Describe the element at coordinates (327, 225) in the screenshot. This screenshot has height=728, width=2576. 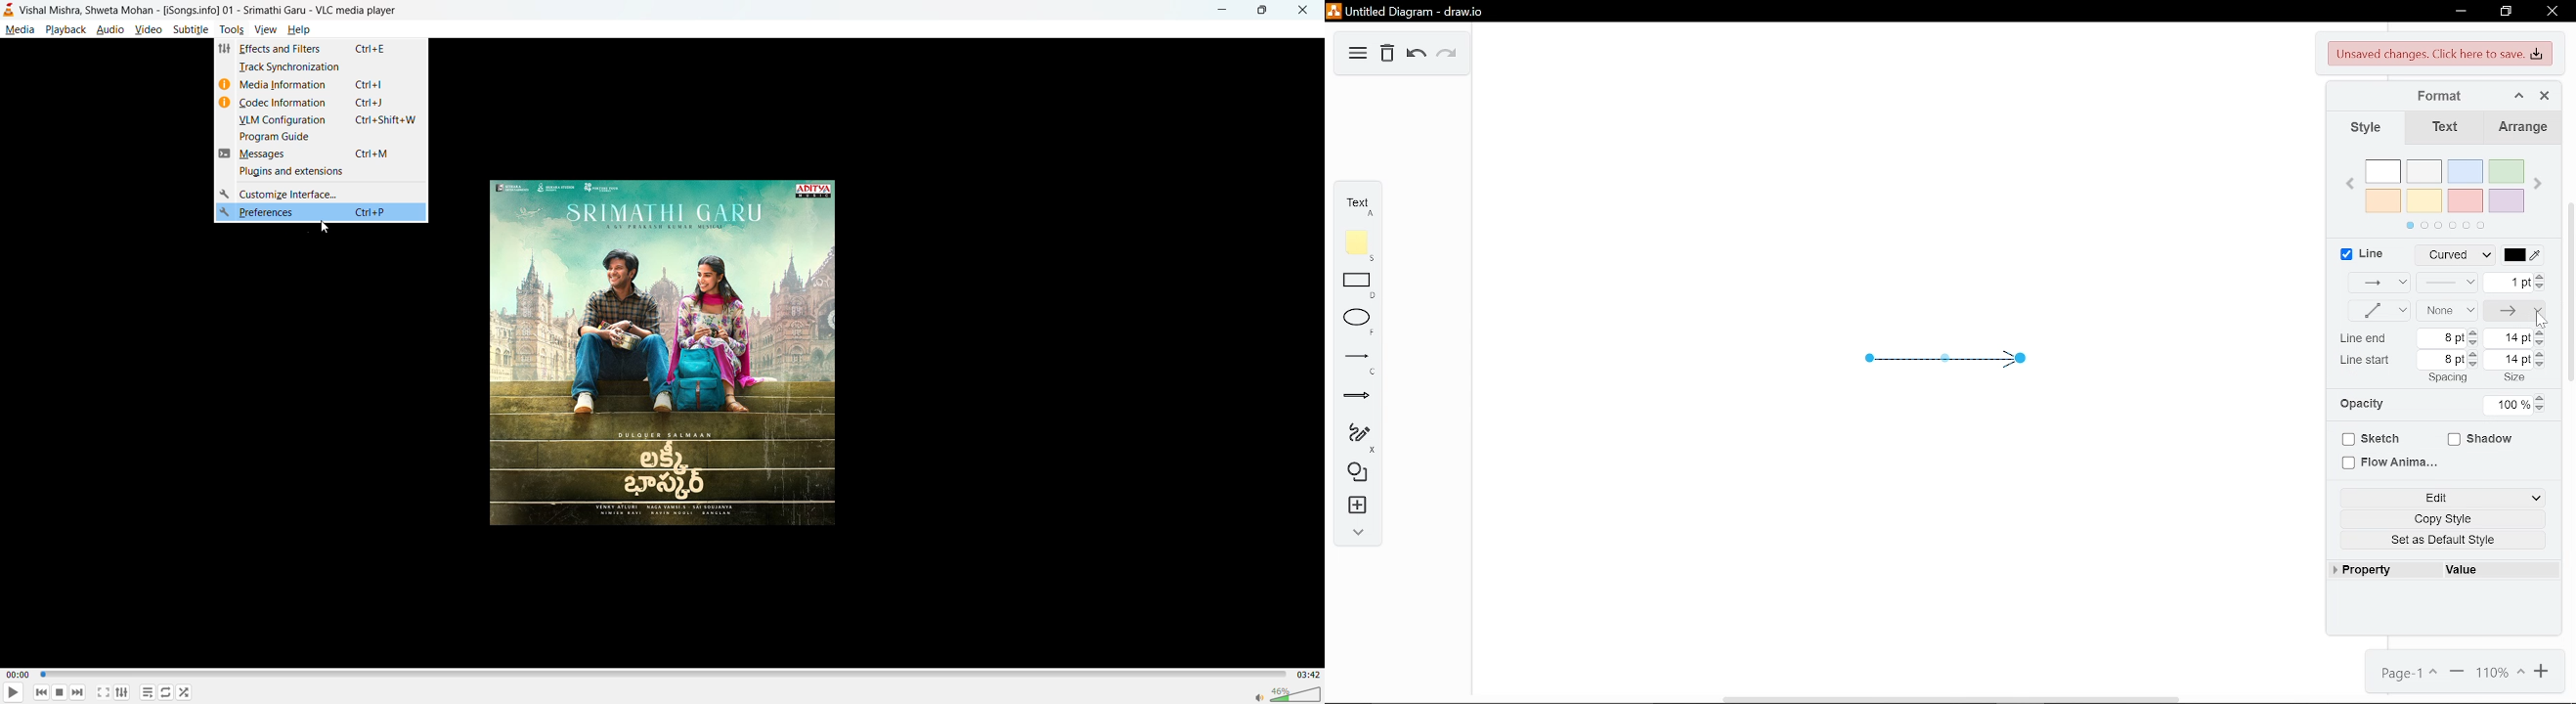
I see `cursor` at that location.